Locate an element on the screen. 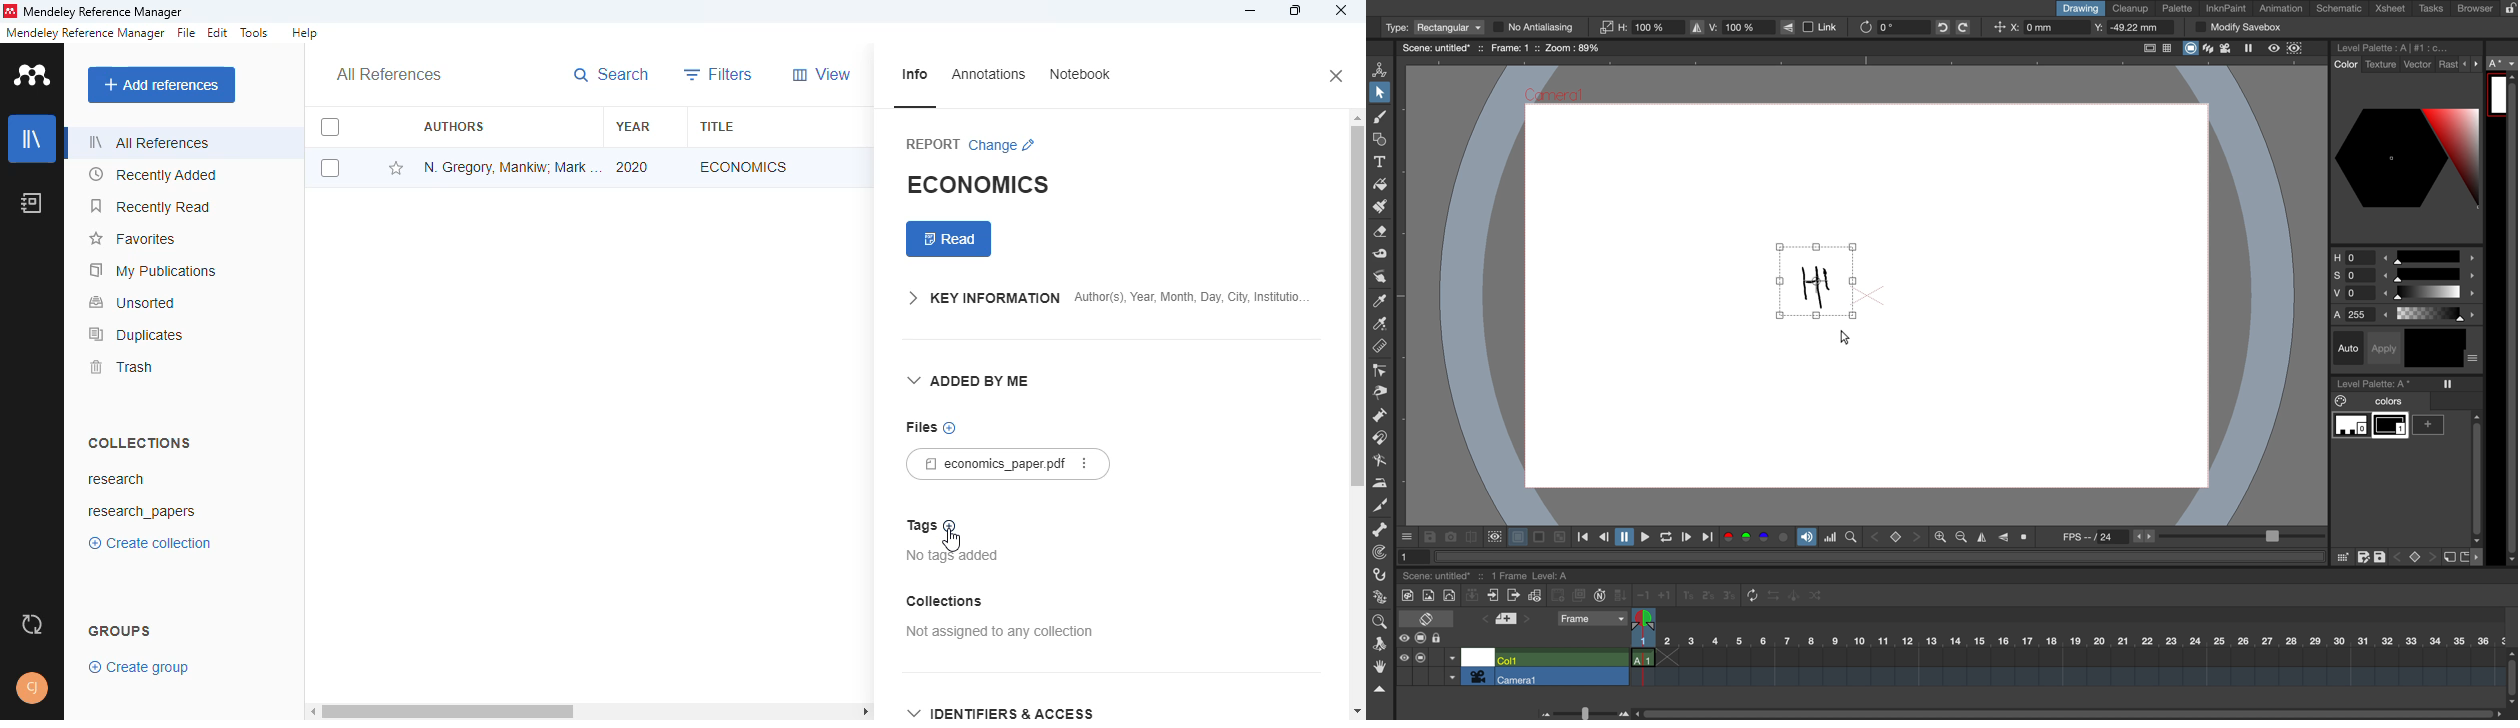 This screenshot has height=728, width=2520. cleanup is located at coordinates (2131, 8).